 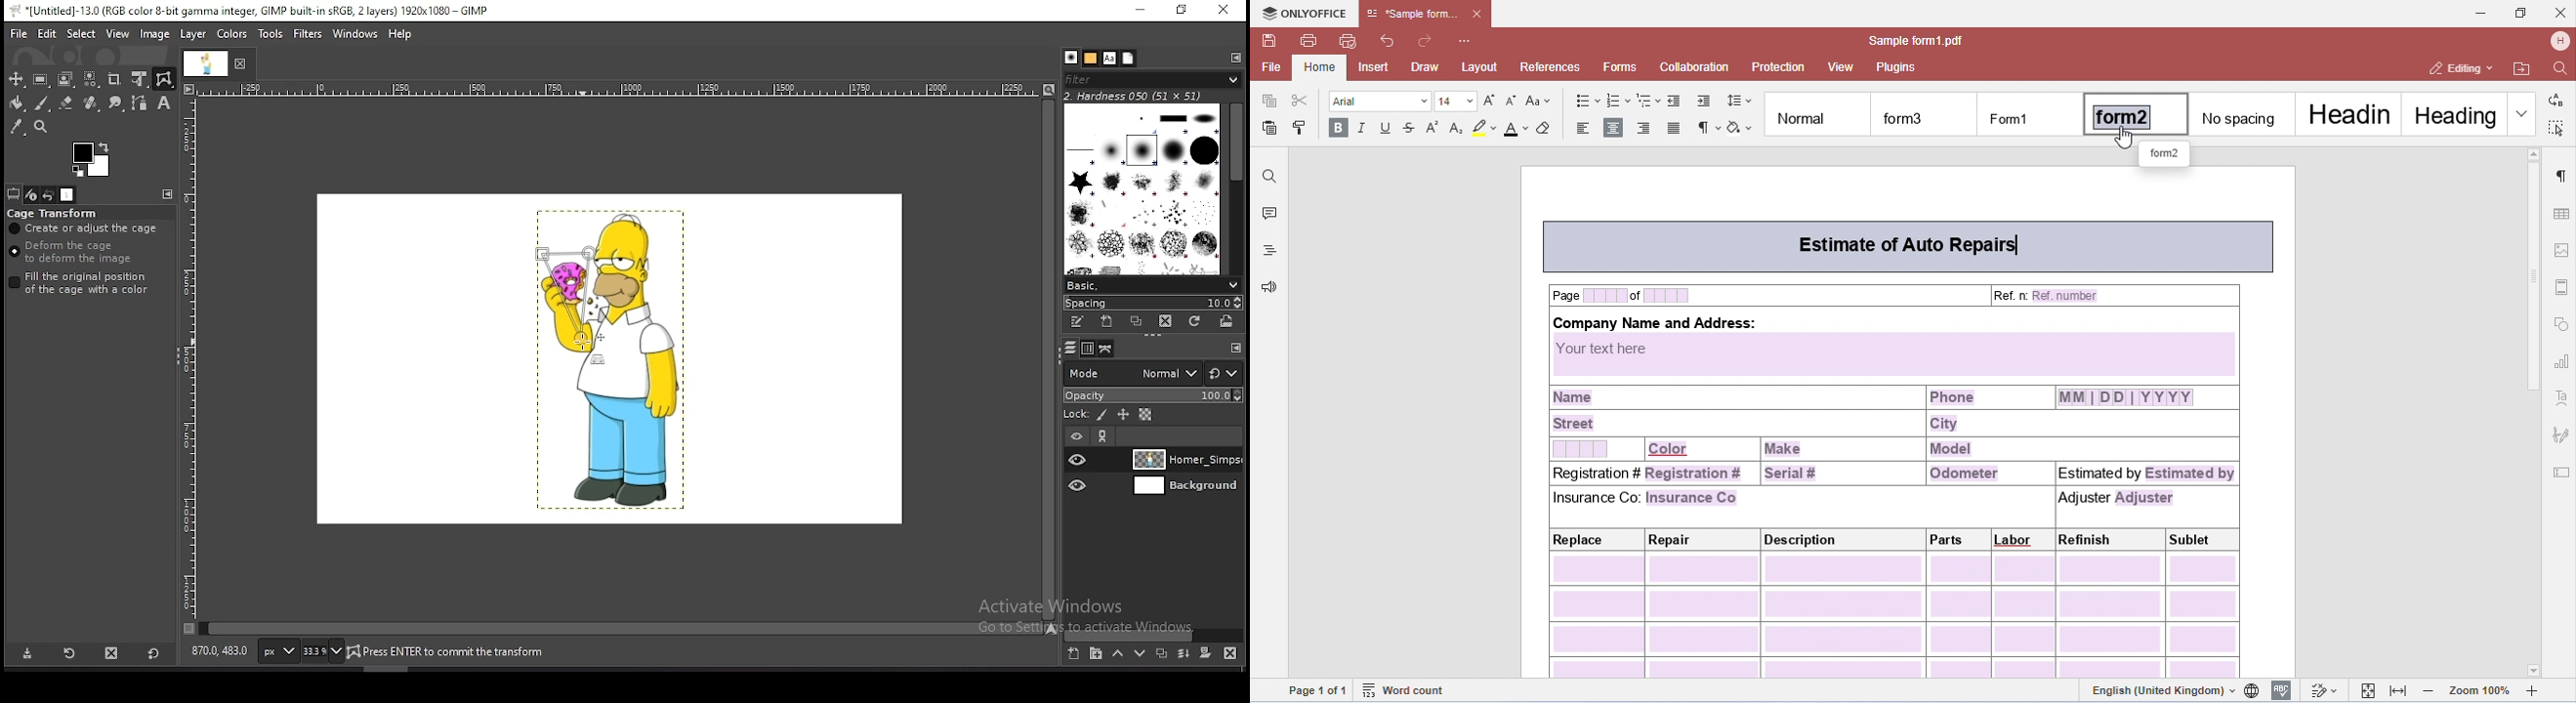 I want to click on edit, so click(x=47, y=34).